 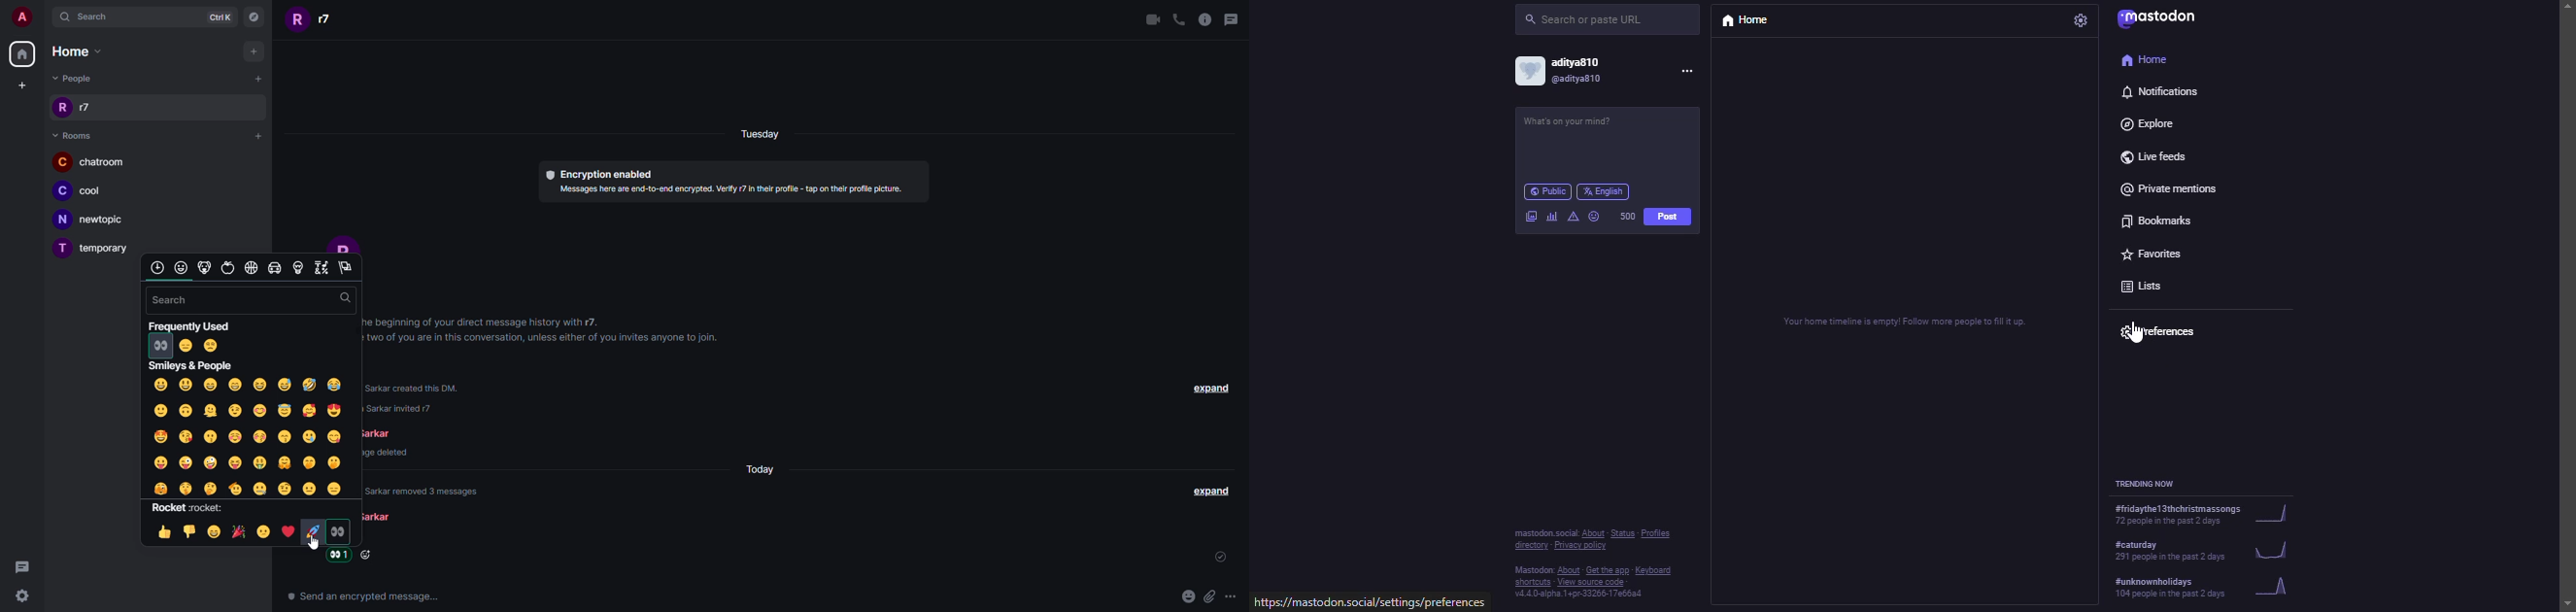 What do you see at coordinates (2161, 19) in the screenshot?
I see `mastodon` at bounding box center [2161, 19].